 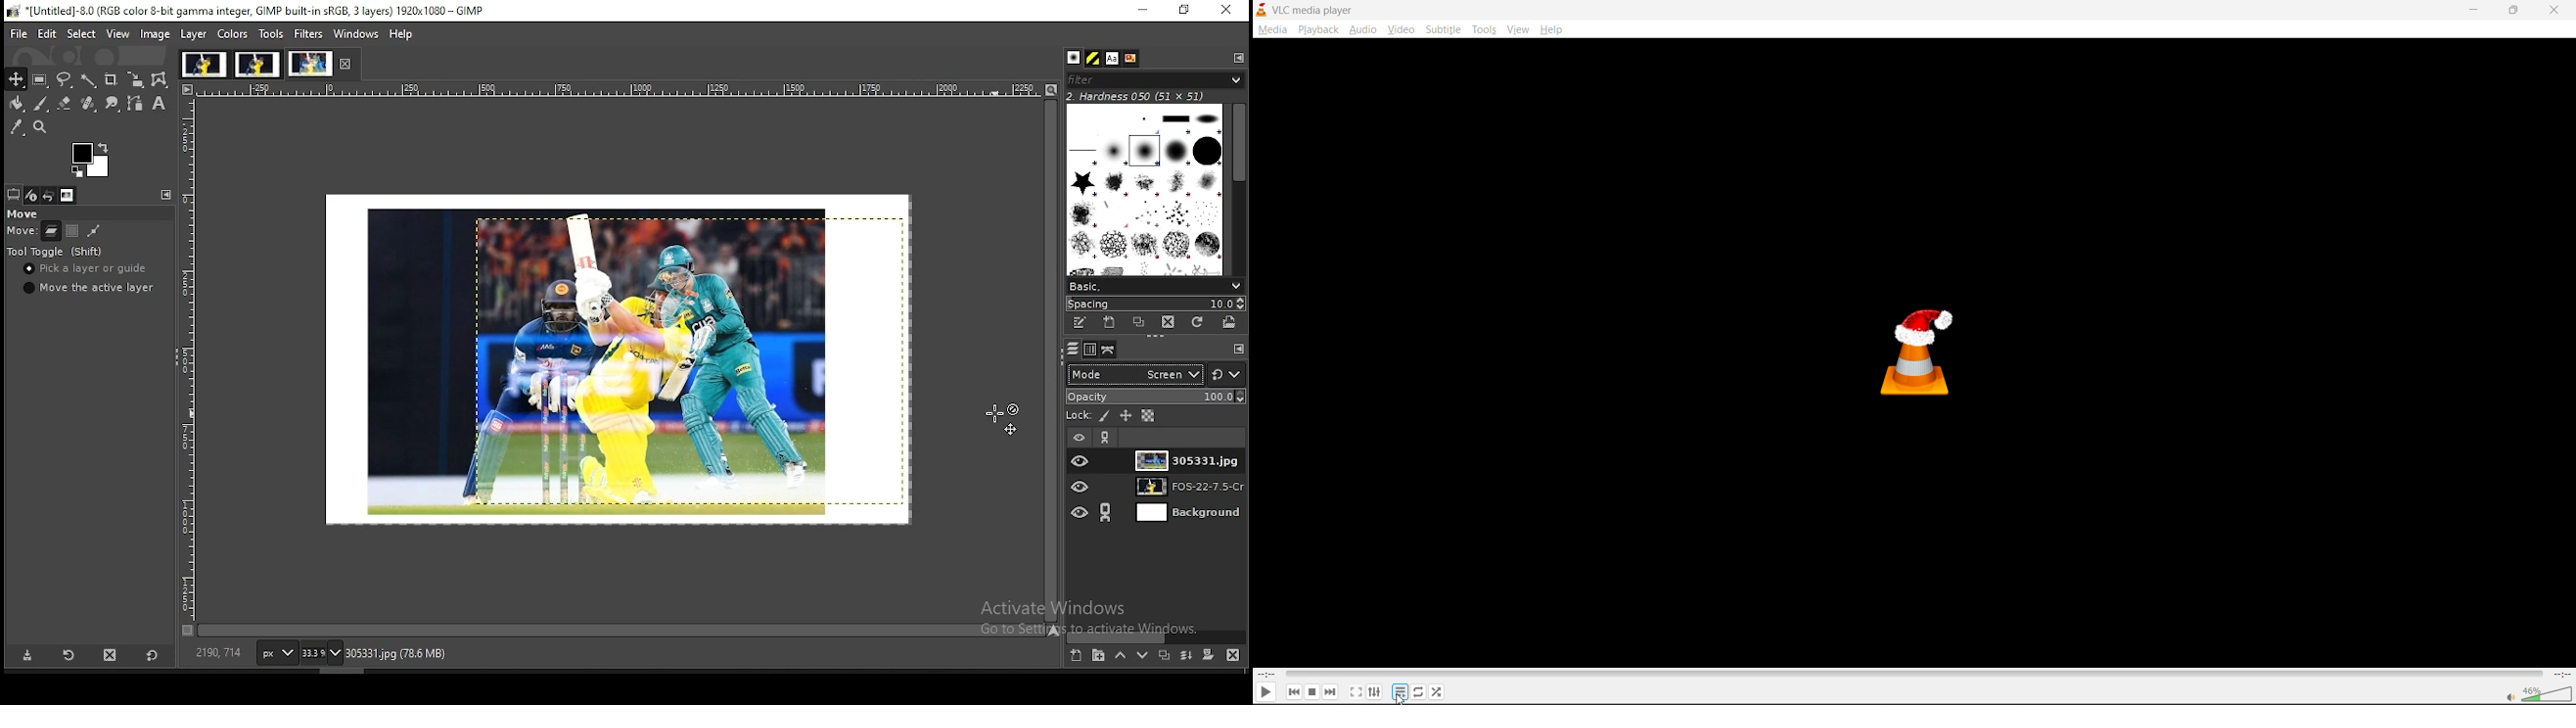 I want to click on link, so click(x=1107, y=437).